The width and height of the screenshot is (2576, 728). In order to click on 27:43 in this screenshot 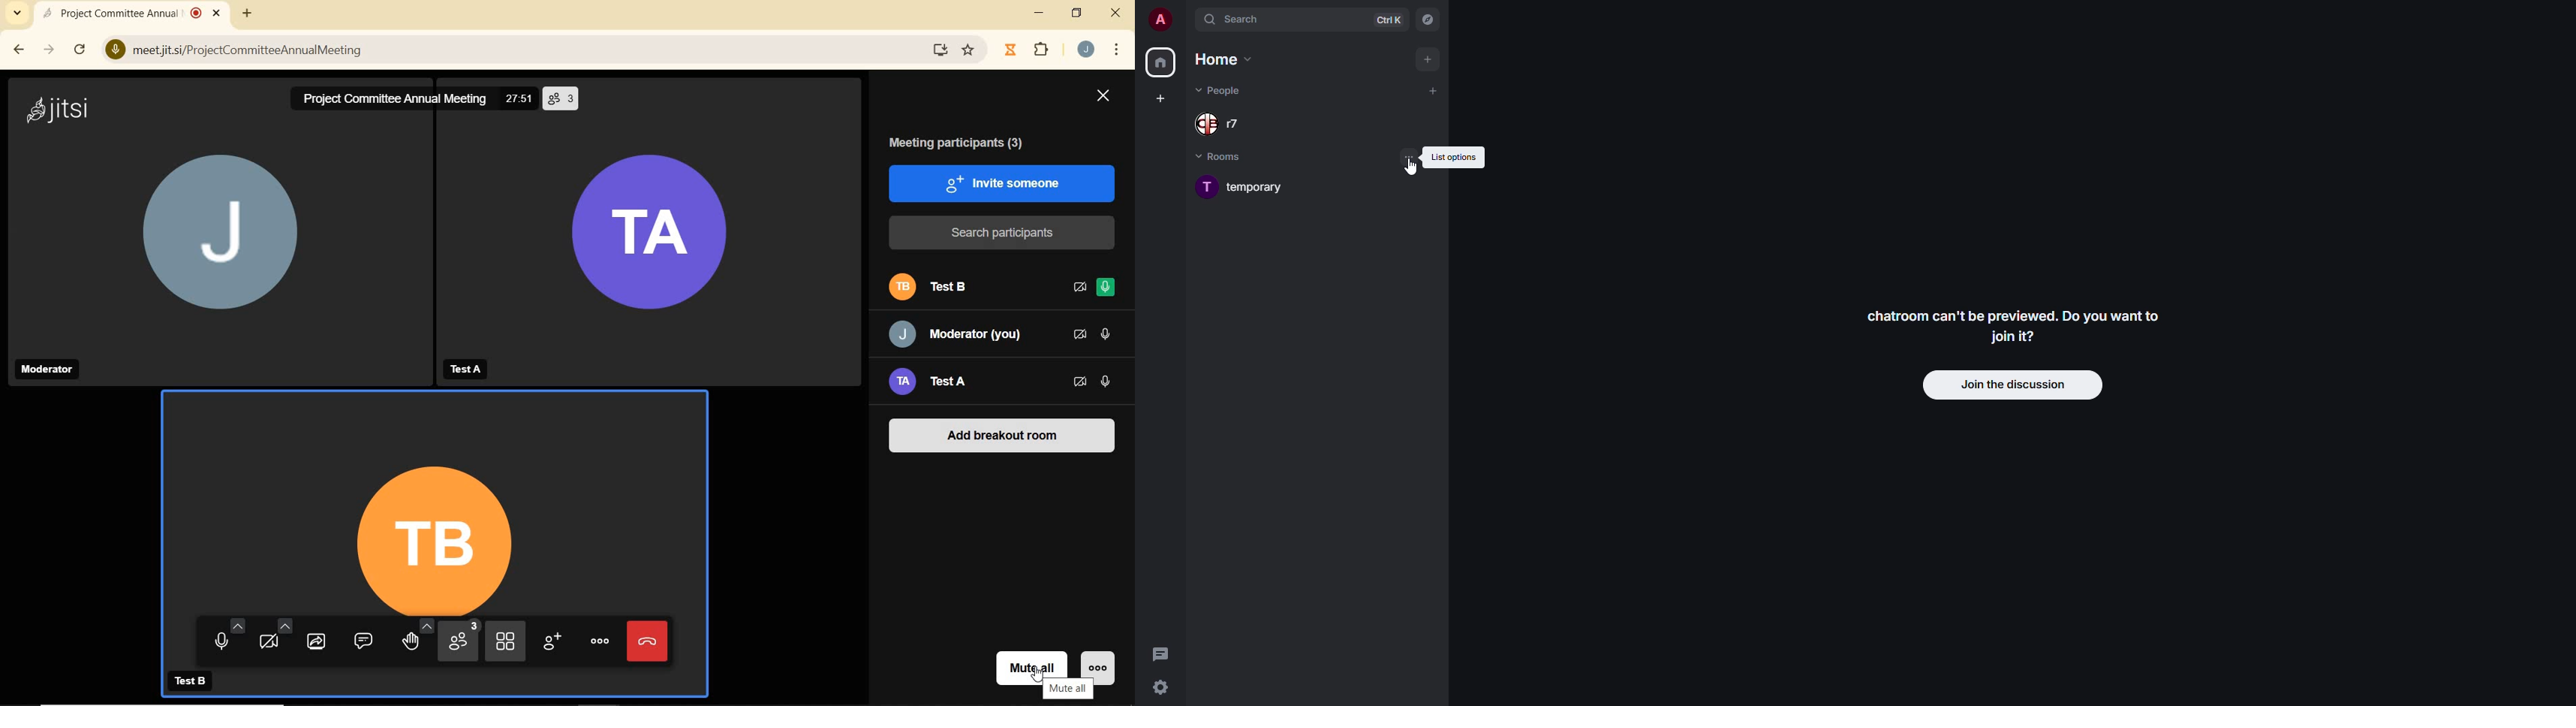, I will do `click(520, 101)`.